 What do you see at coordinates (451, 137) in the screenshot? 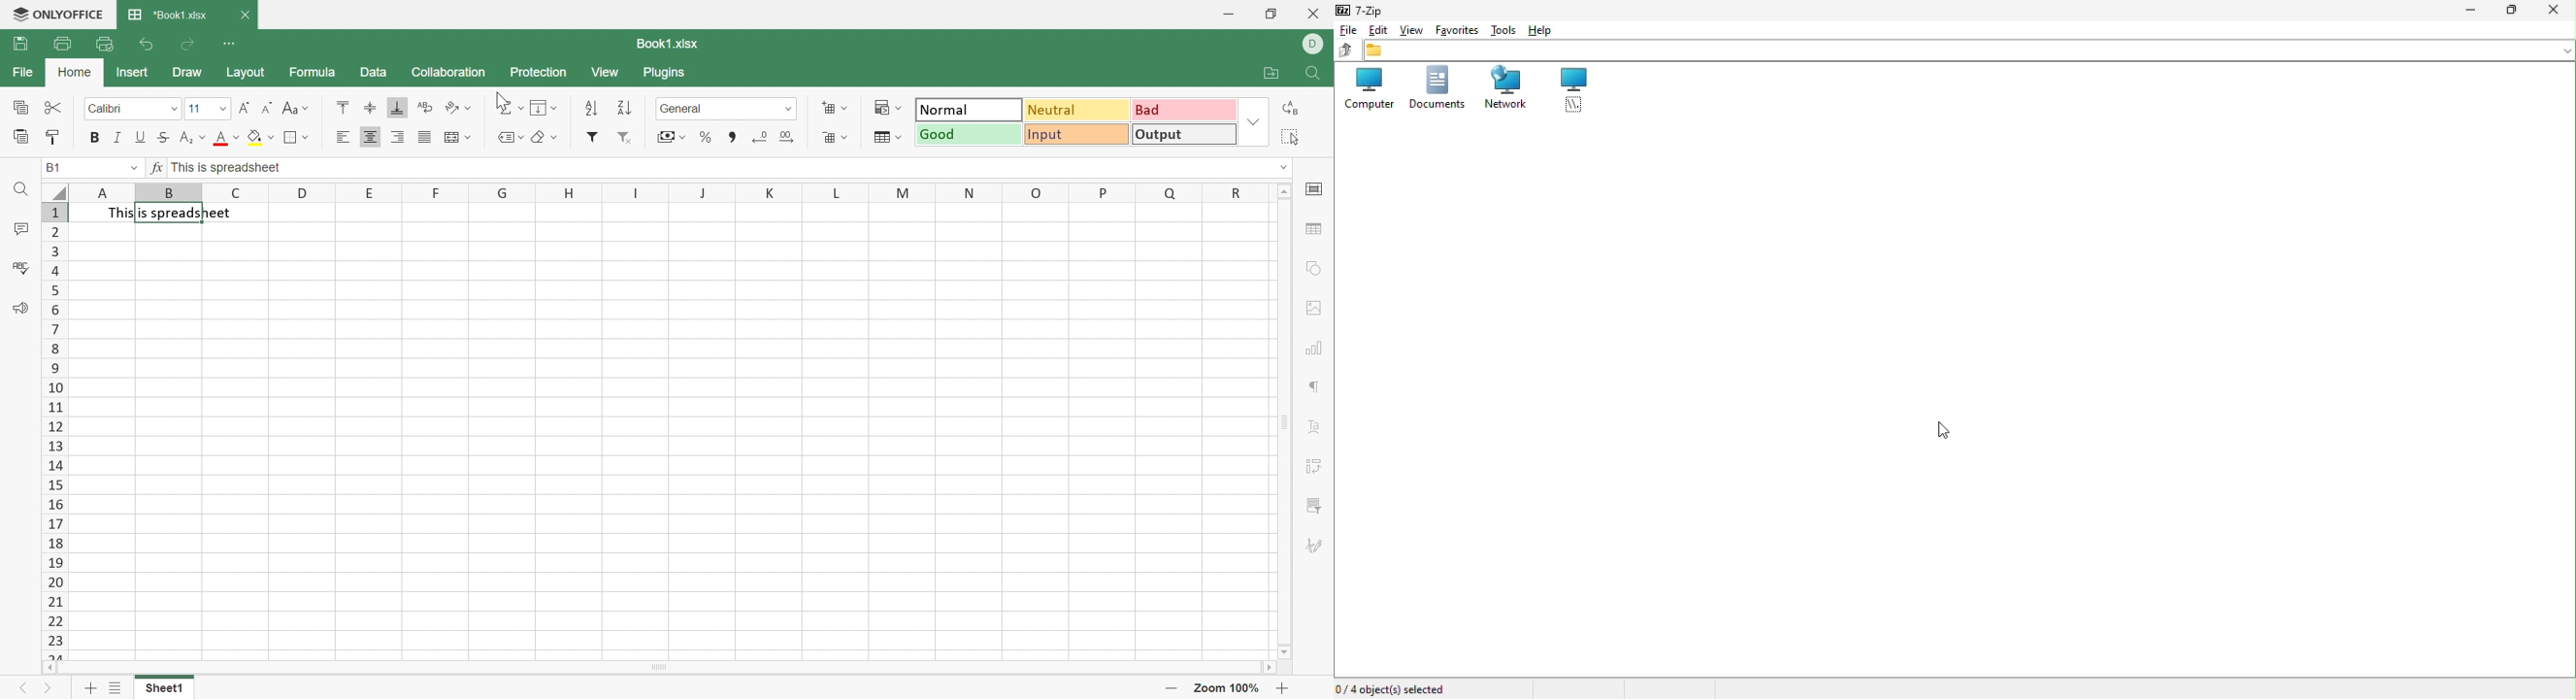
I see `Merge and center` at bounding box center [451, 137].